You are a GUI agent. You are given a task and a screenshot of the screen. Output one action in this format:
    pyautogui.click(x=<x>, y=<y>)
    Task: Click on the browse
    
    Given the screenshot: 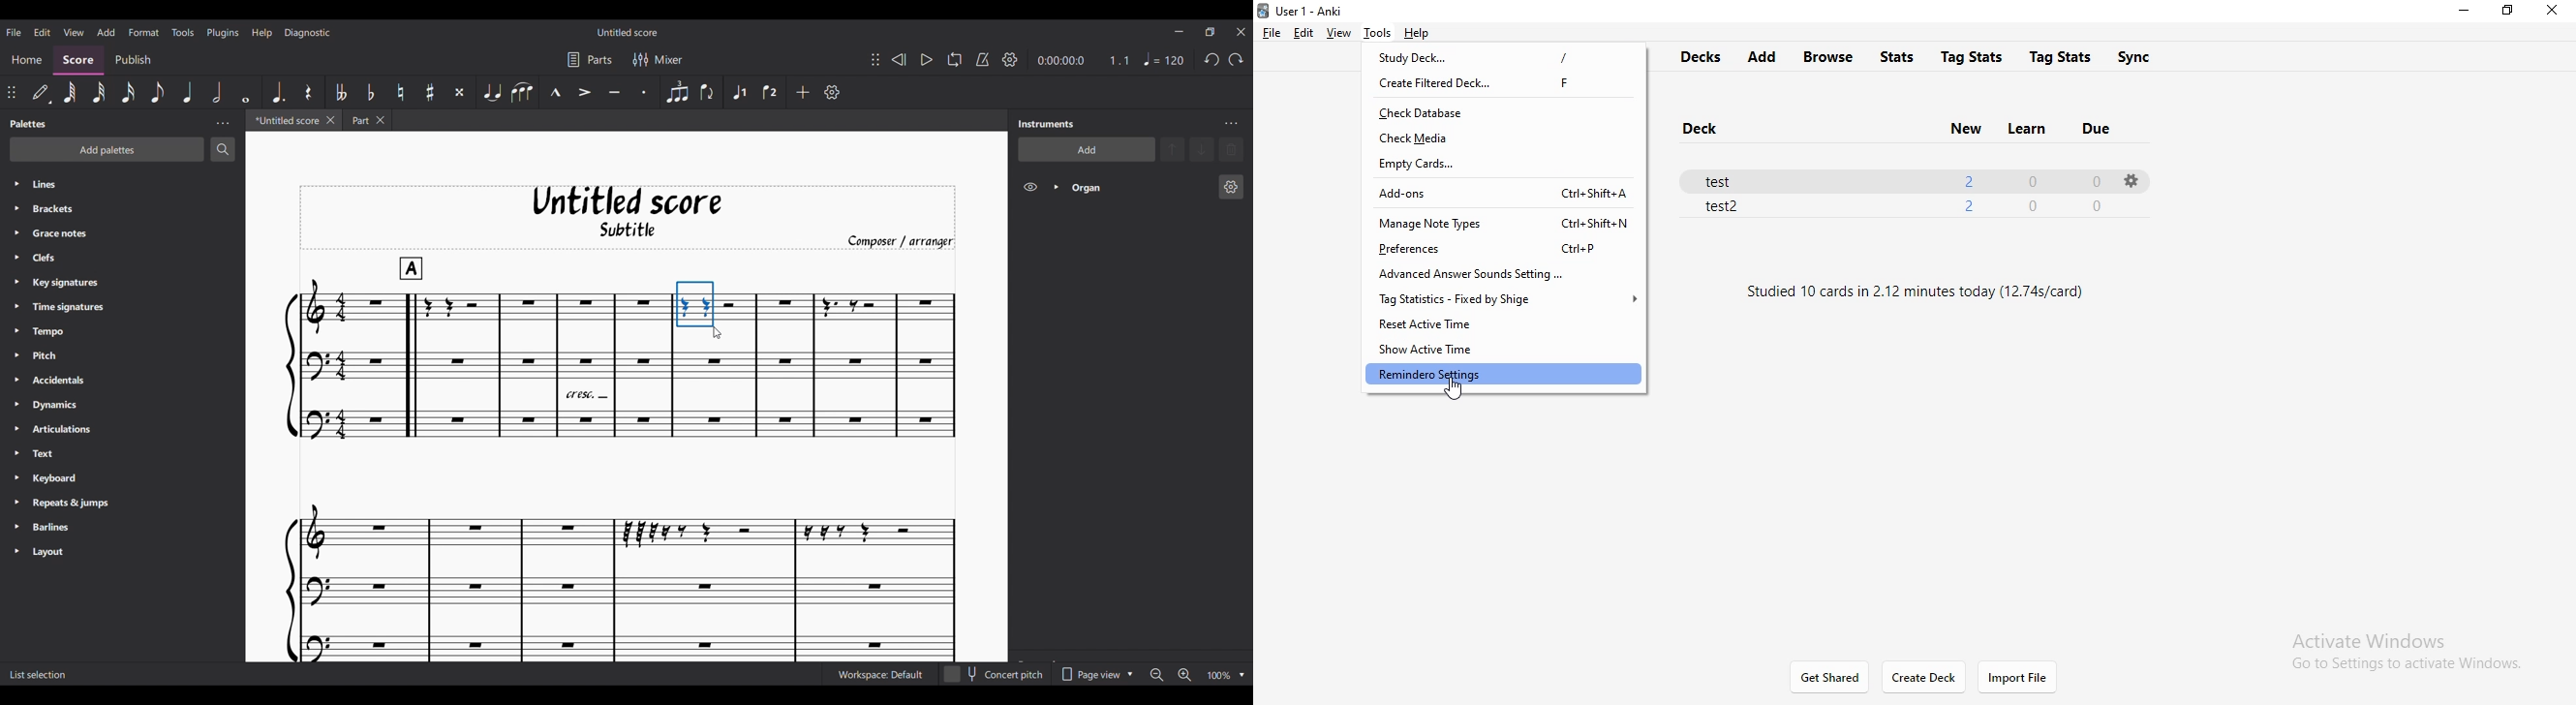 What is the action you would take?
    pyautogui.click(x=1830, y=56)
    